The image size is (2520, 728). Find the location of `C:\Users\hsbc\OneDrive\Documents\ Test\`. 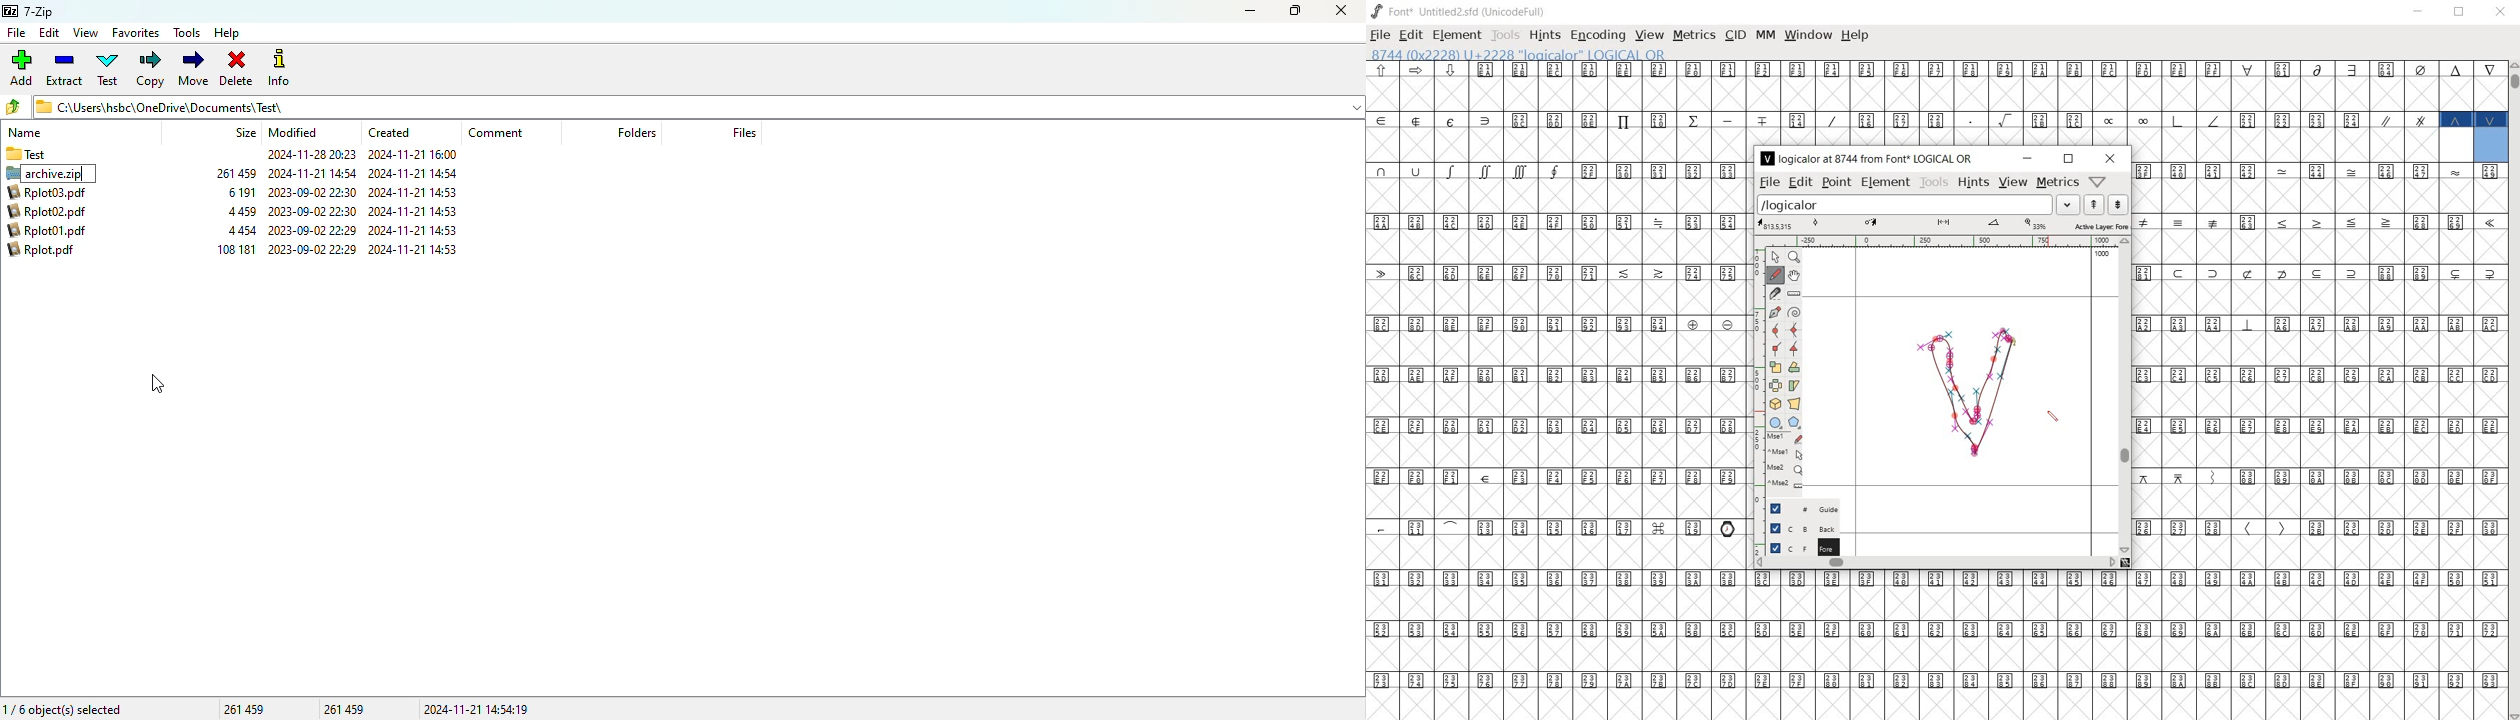

C:\Users\hsbc\OneDrive\Documents\ Test\ is located at coordinates (683, 107).